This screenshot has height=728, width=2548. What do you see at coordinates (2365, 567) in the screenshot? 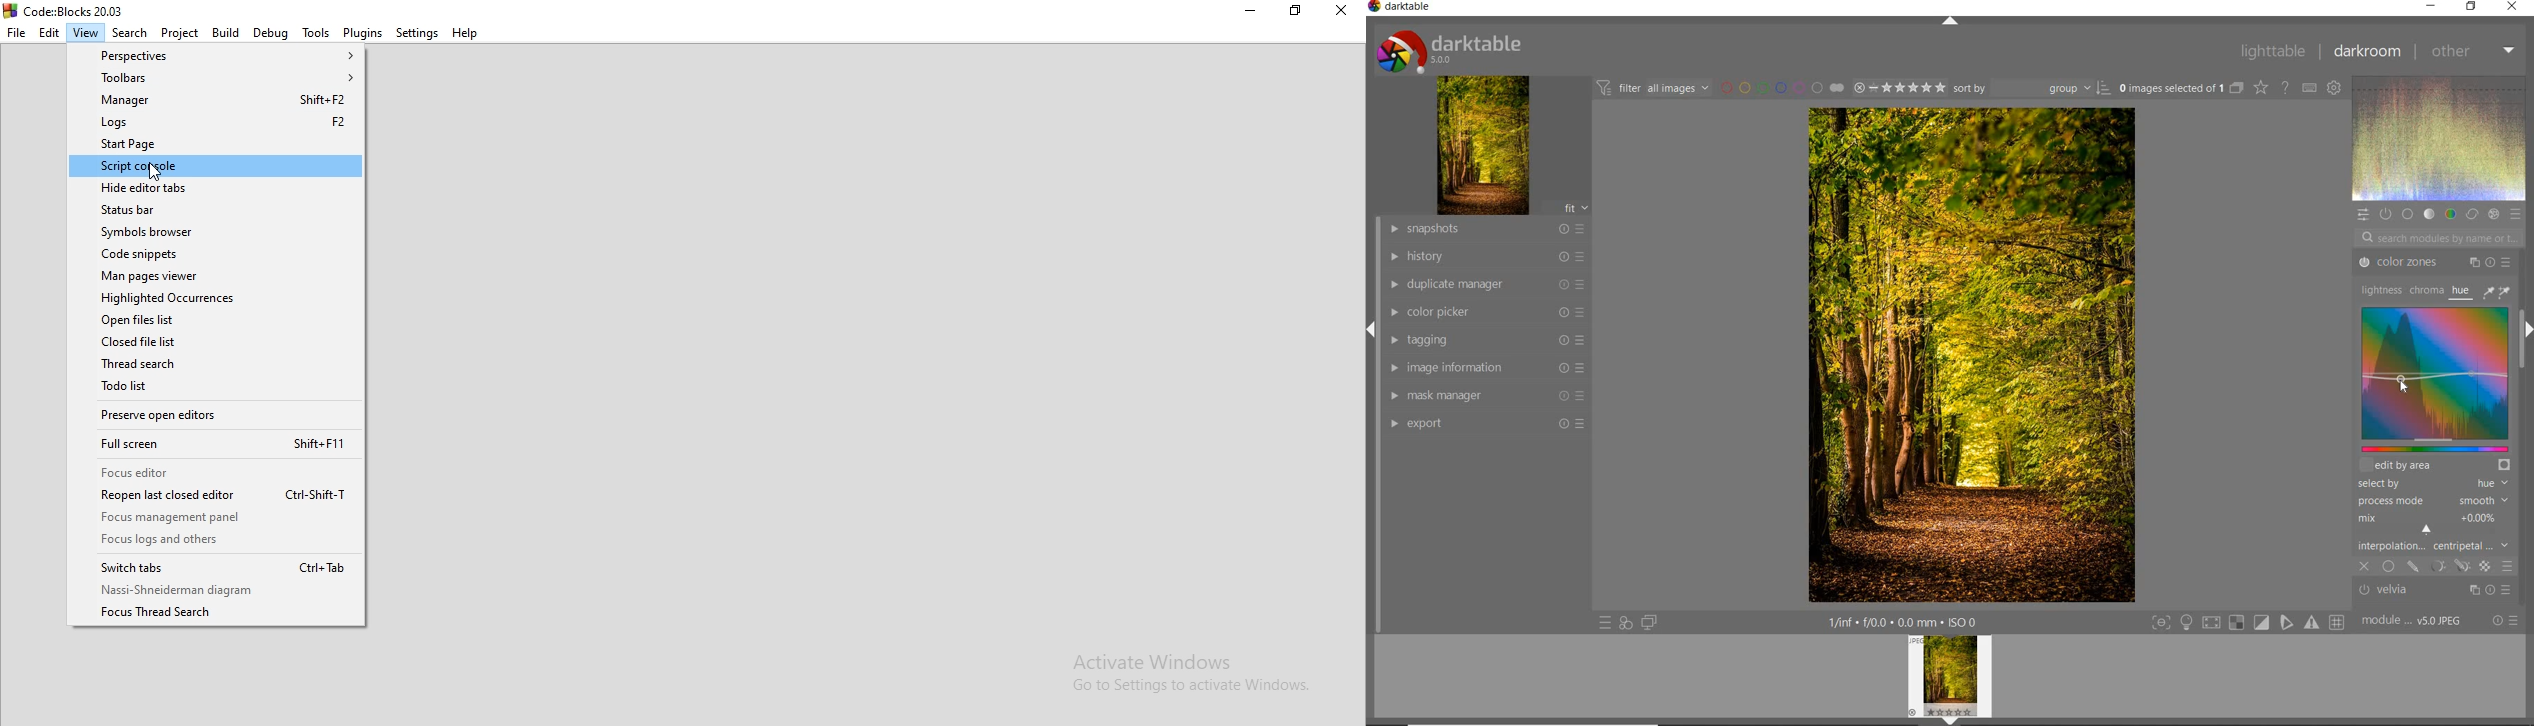
I see `close` at bounding box center [2365, 567].